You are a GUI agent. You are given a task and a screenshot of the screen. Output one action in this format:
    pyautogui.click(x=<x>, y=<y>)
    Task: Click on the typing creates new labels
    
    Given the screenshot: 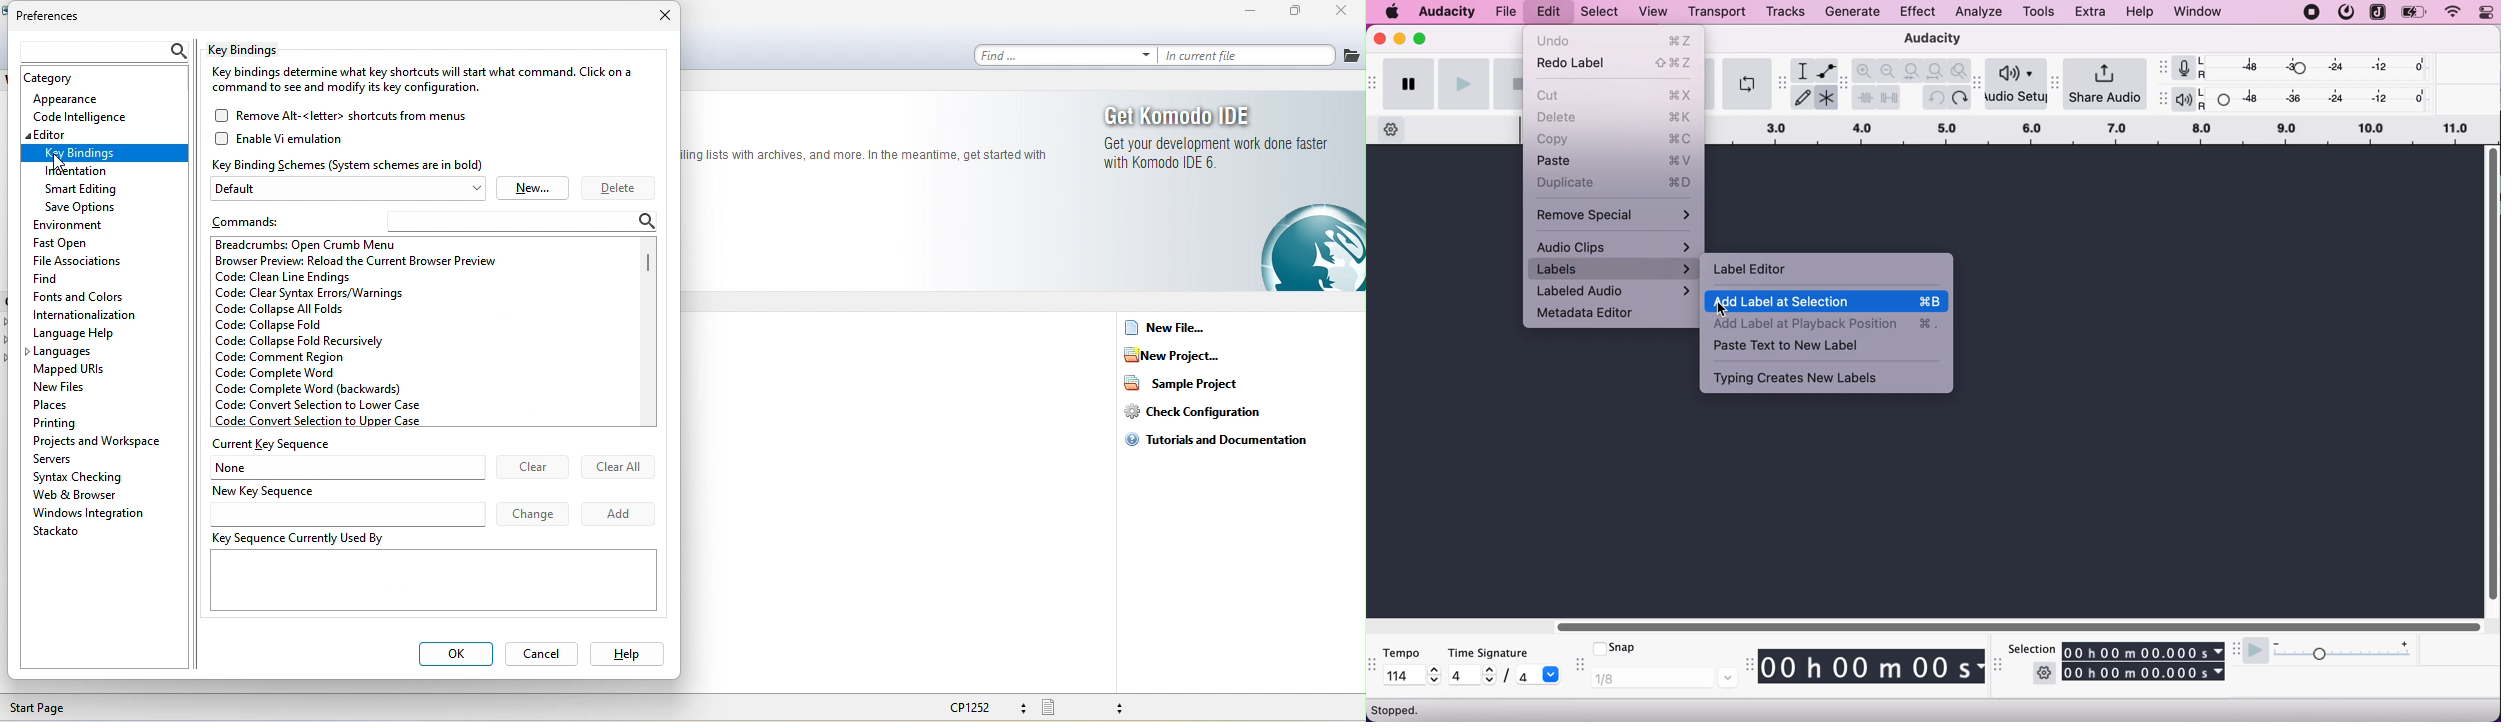 What is the action you would take?
    pyautogui.click(x=1817, y=377)
    